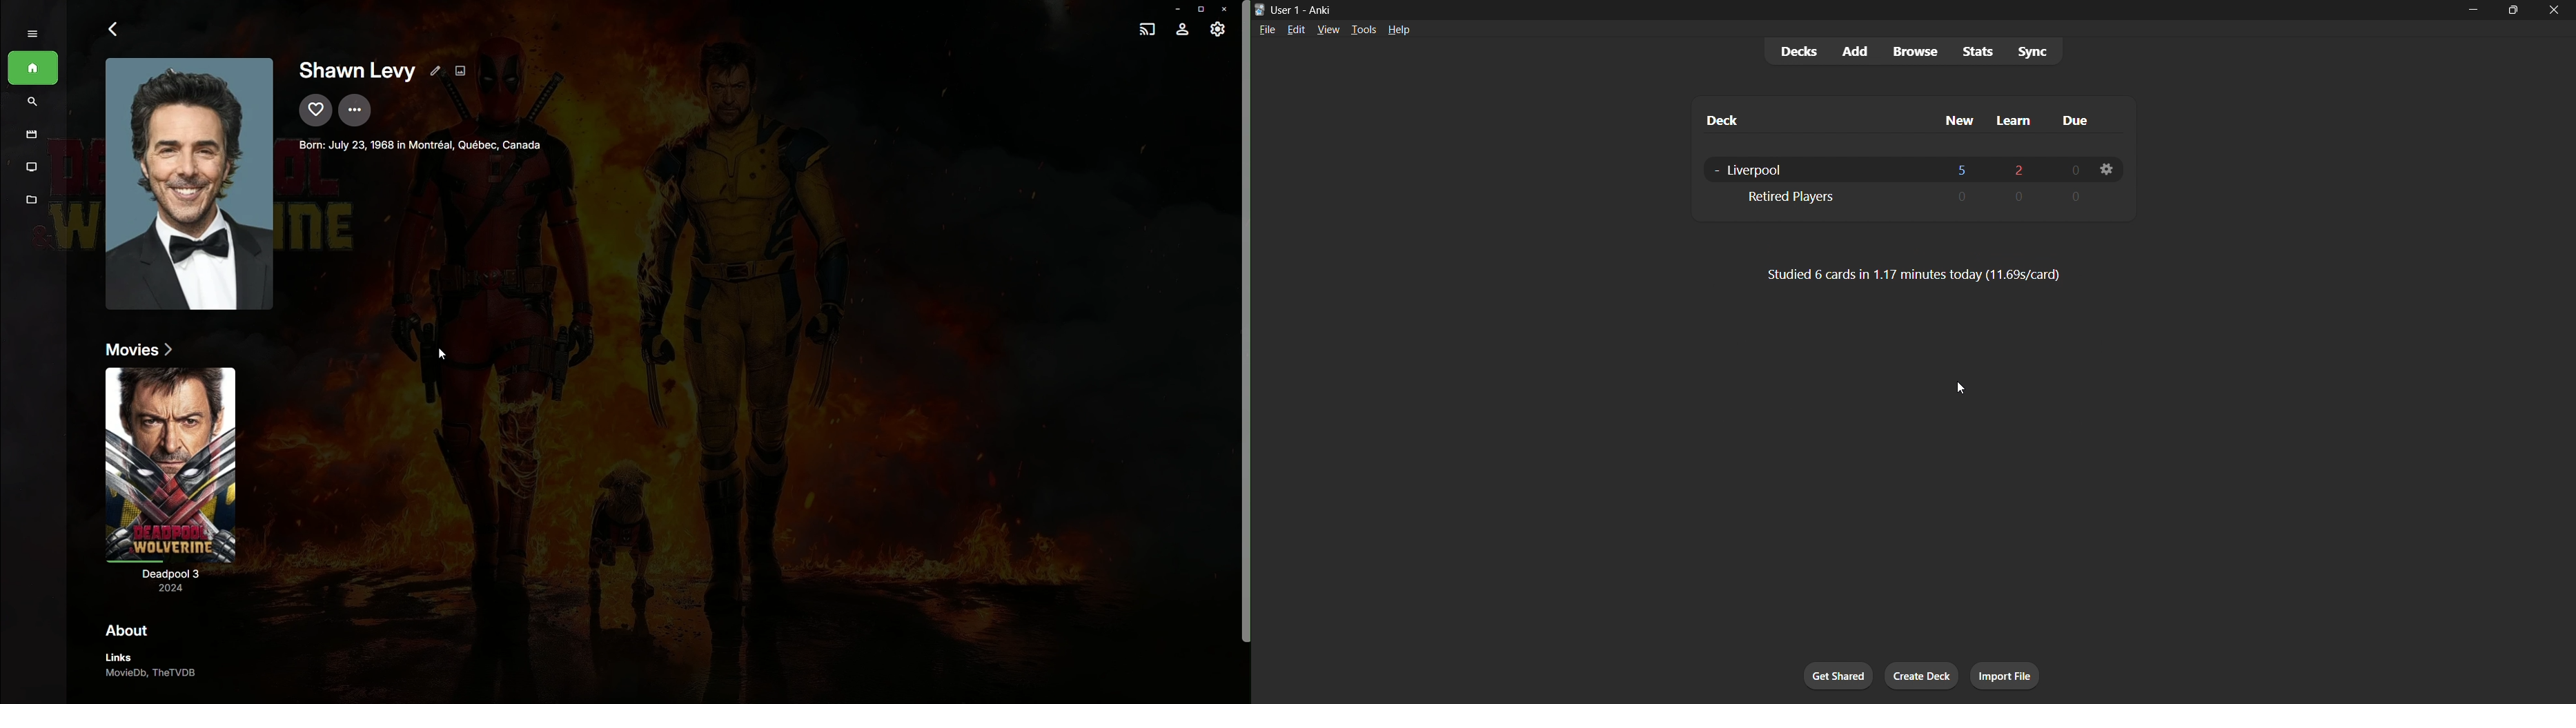 This screenshot has height=728, width=2576. Describe the element at coordinates (1836, 674) in the screenshot. I see `get shared` at that location.